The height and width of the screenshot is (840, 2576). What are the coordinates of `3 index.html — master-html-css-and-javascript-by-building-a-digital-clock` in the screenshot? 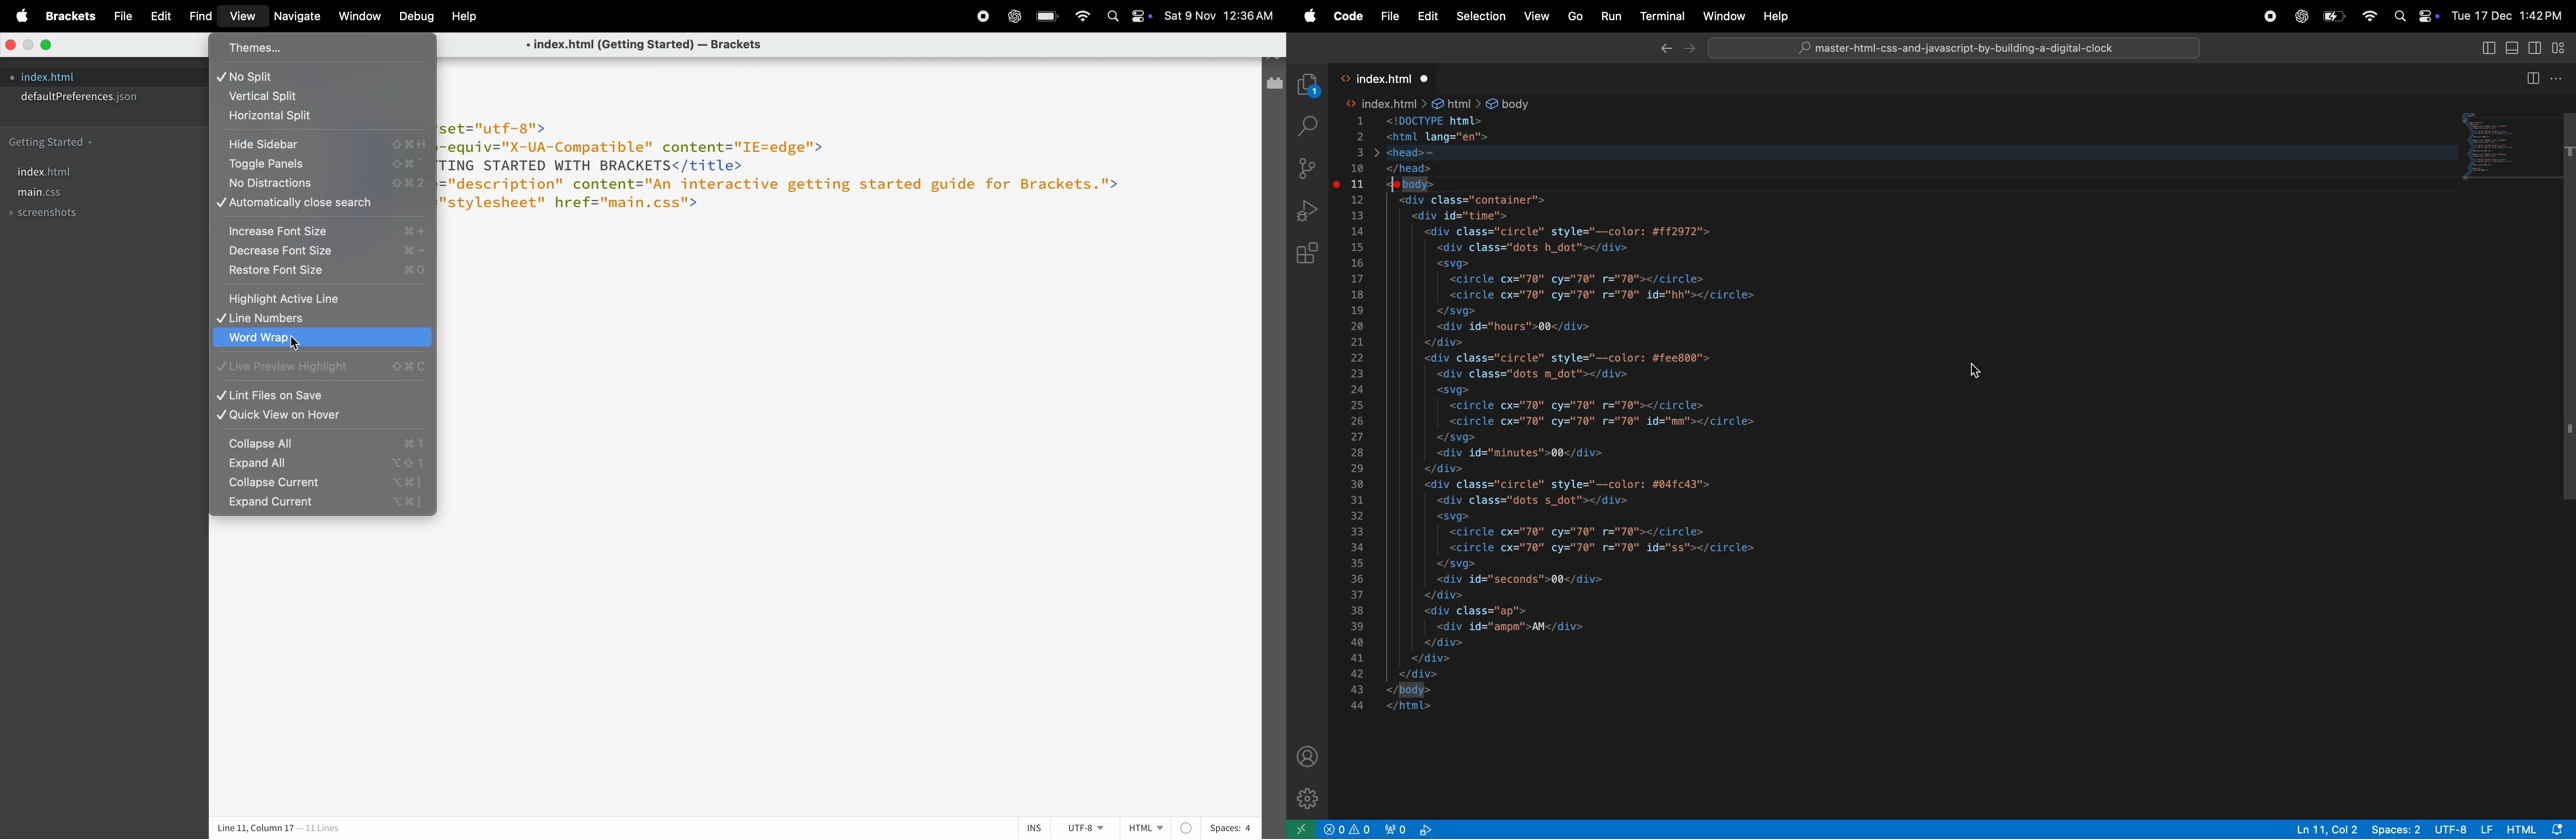 It's located at (1959, 48).